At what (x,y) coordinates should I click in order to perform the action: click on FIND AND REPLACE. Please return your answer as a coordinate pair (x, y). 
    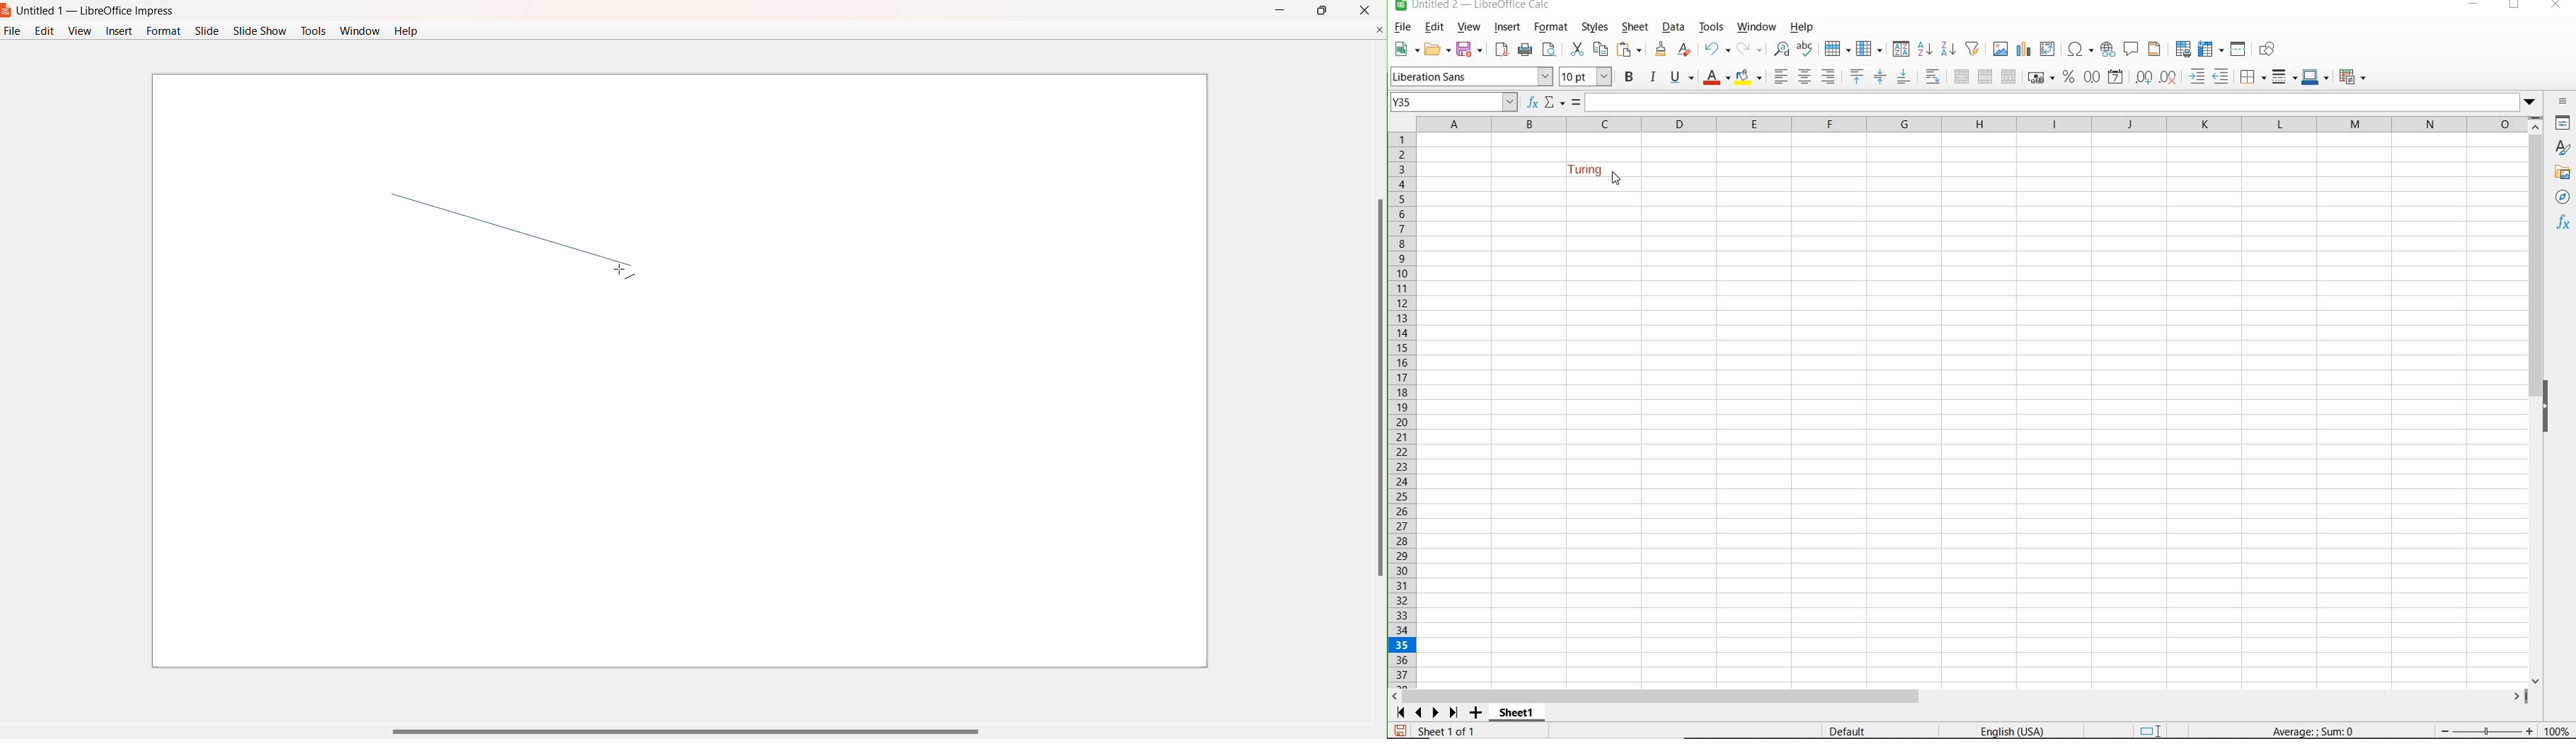
    Looking at the image, I should click on (1781, 50).